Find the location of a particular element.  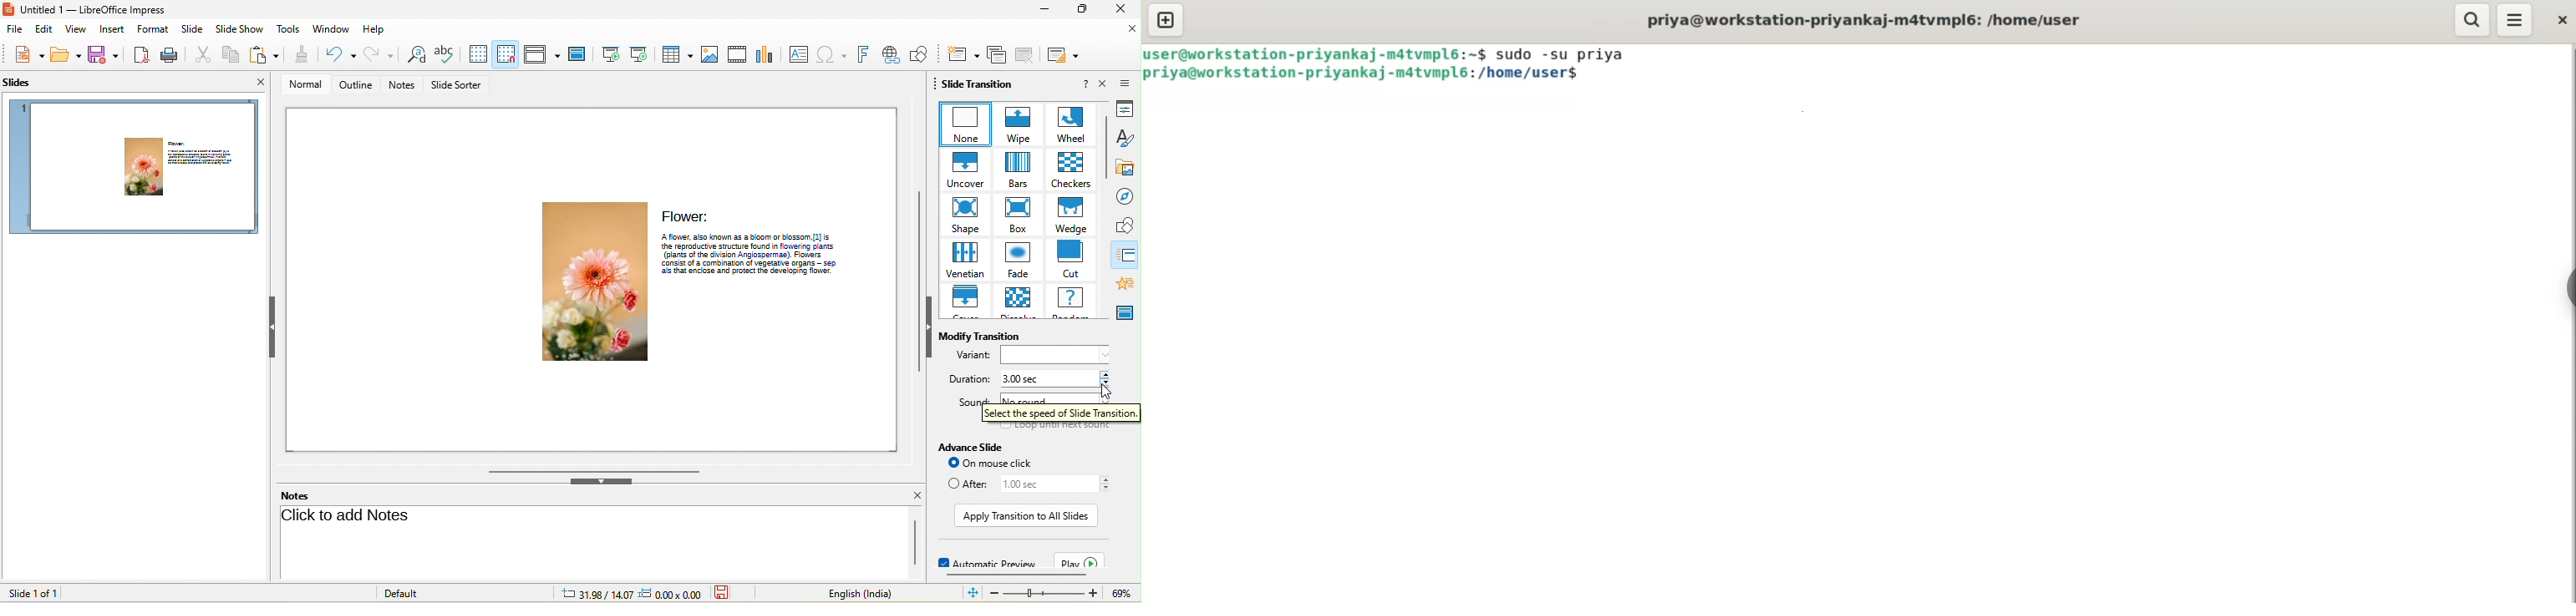

wedge is located at coordinates (1071, 215).